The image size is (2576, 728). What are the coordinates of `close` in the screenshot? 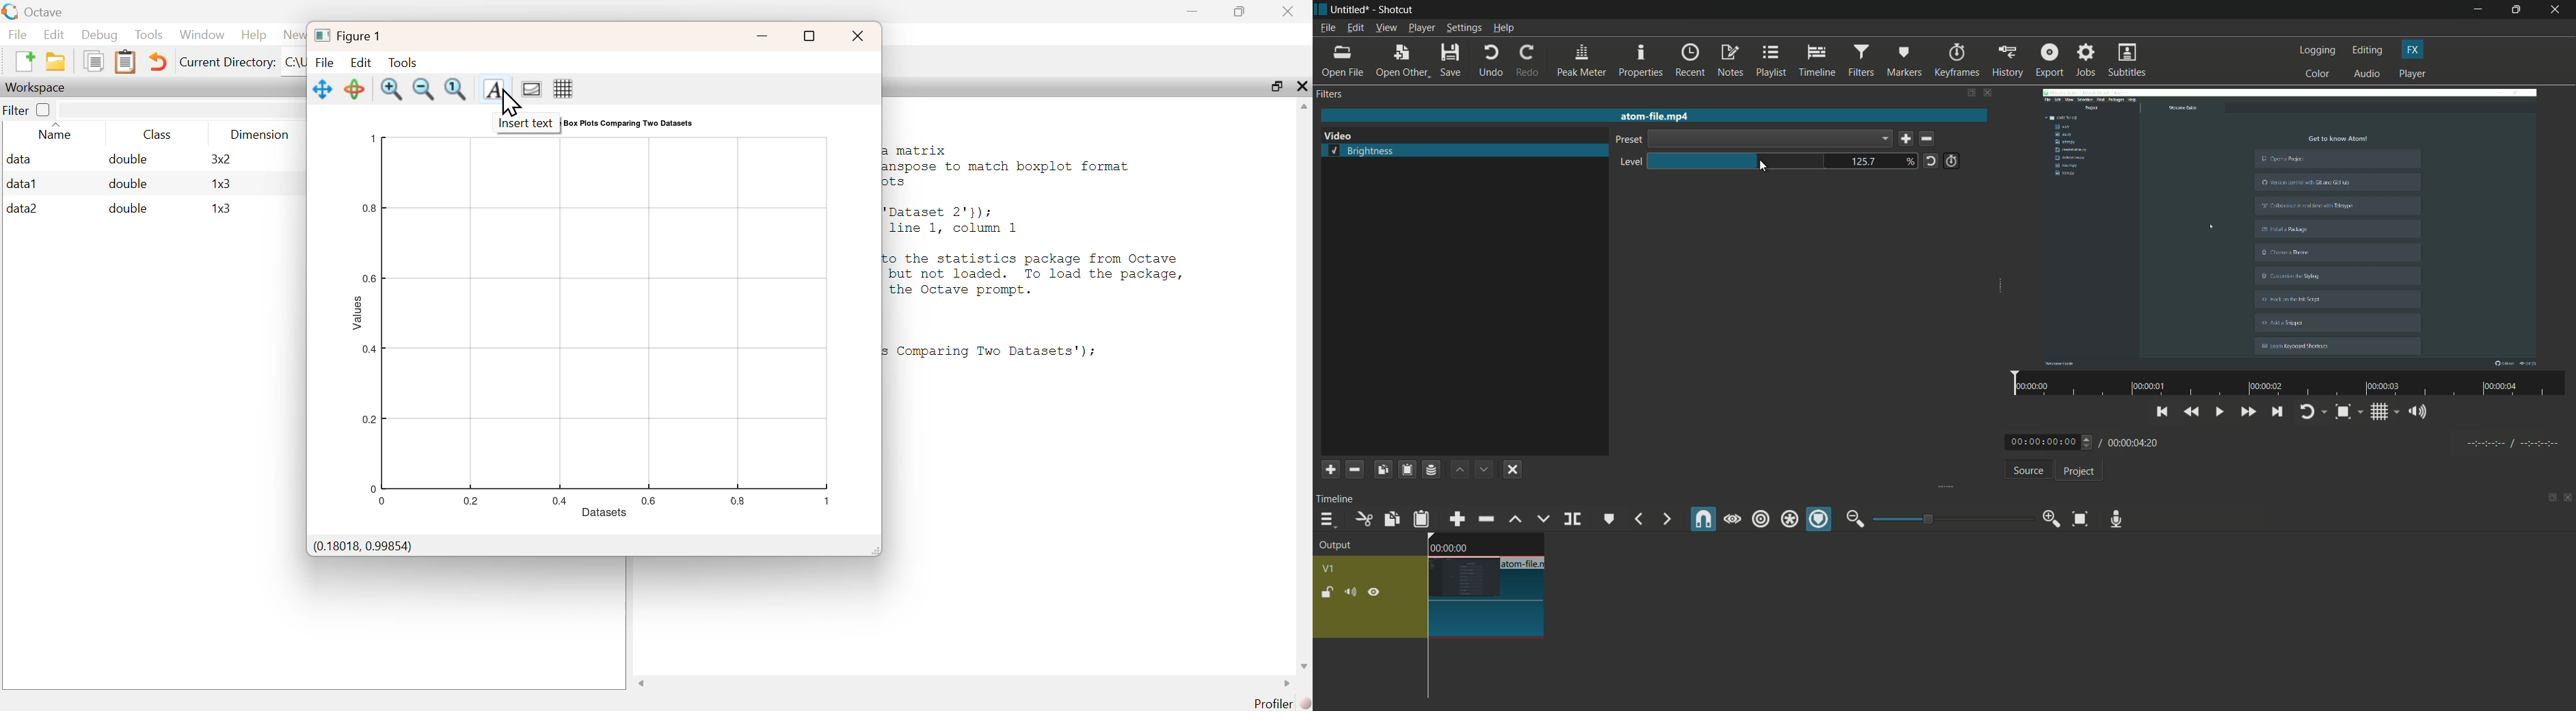 It's located at (1288, 12).